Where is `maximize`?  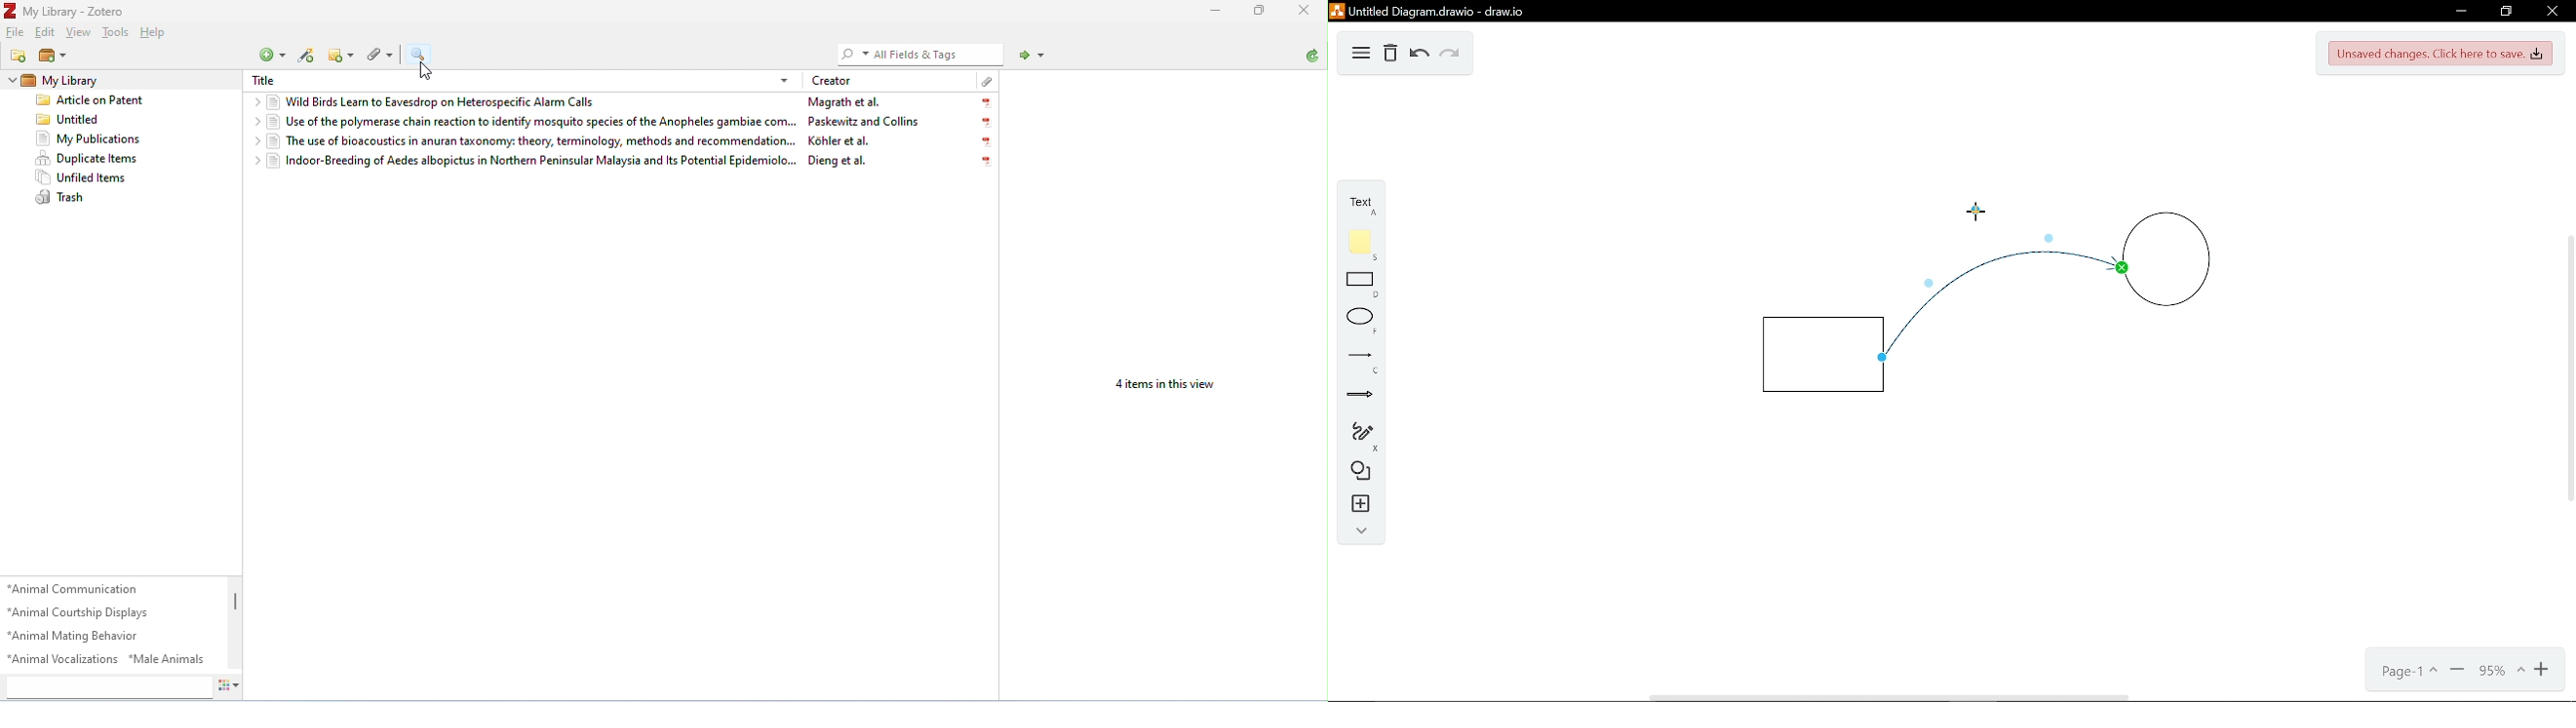 maximize is located at coordinates (1256, 11).